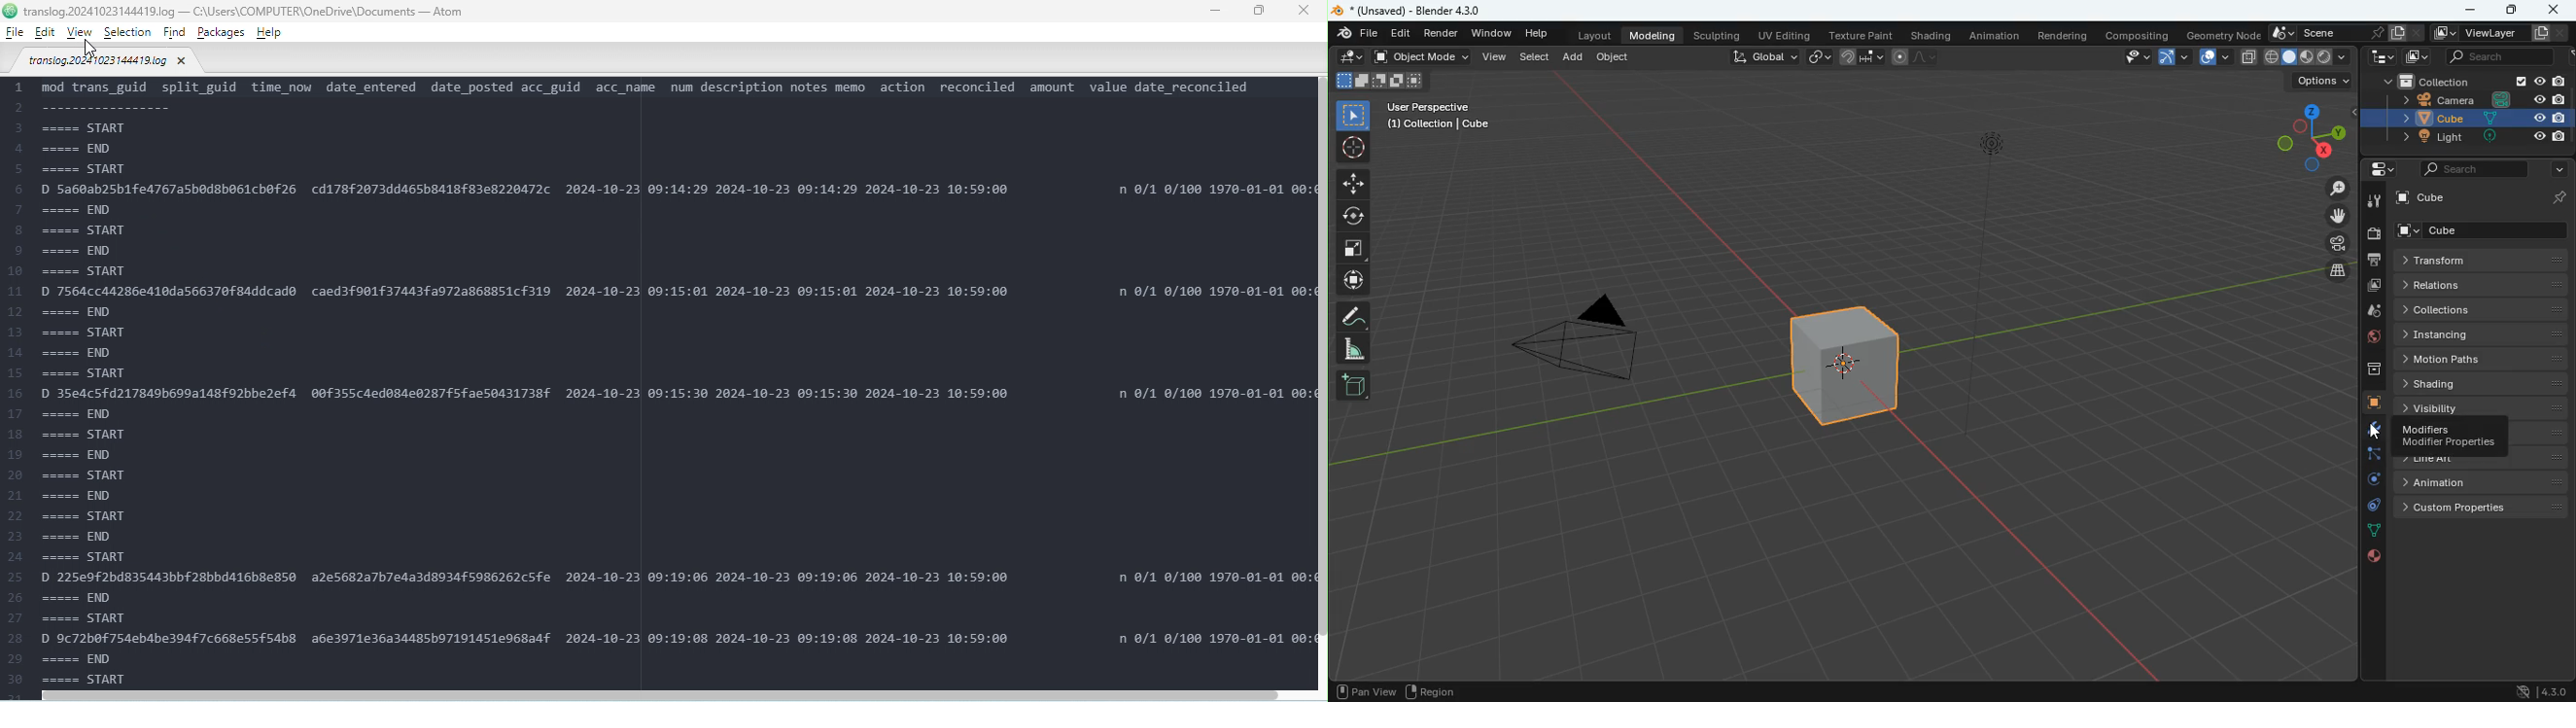 This screenshot has width=2576, height=728. Describe the element at coordinates (87, 47) in the screenshot. I see `Cursor` at that location.